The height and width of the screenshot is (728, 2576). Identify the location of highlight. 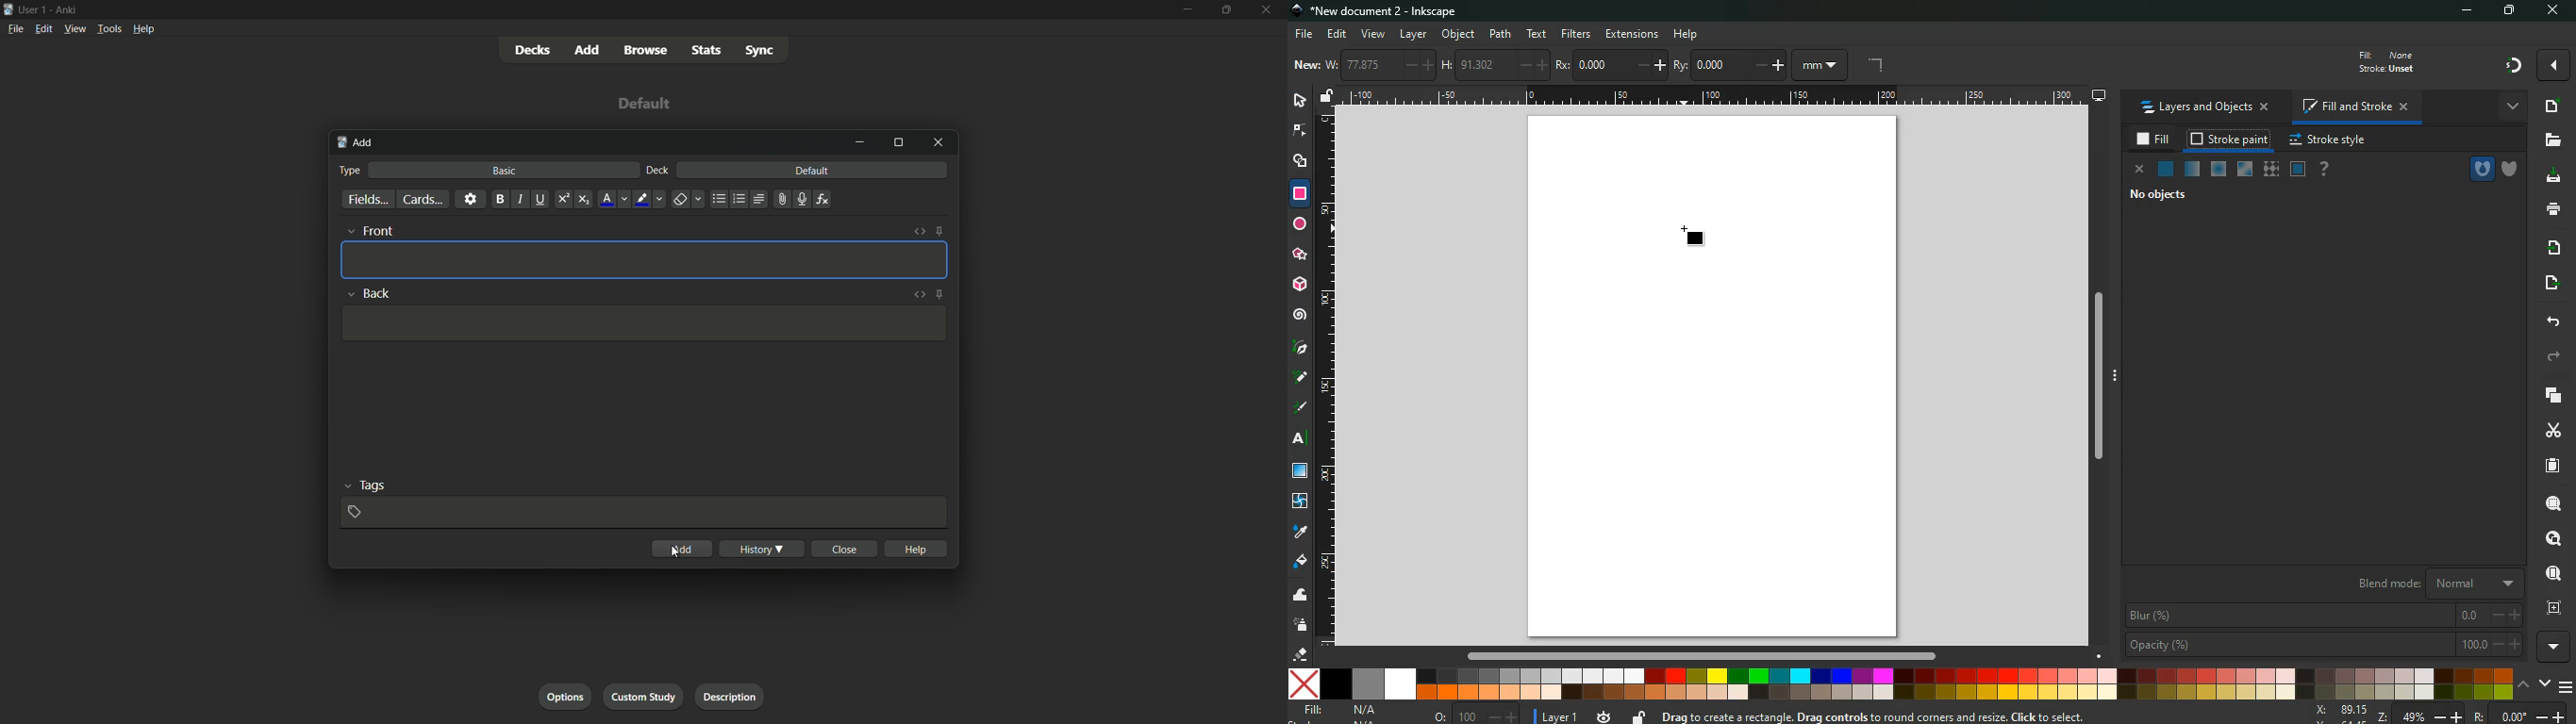
(1300, 379).